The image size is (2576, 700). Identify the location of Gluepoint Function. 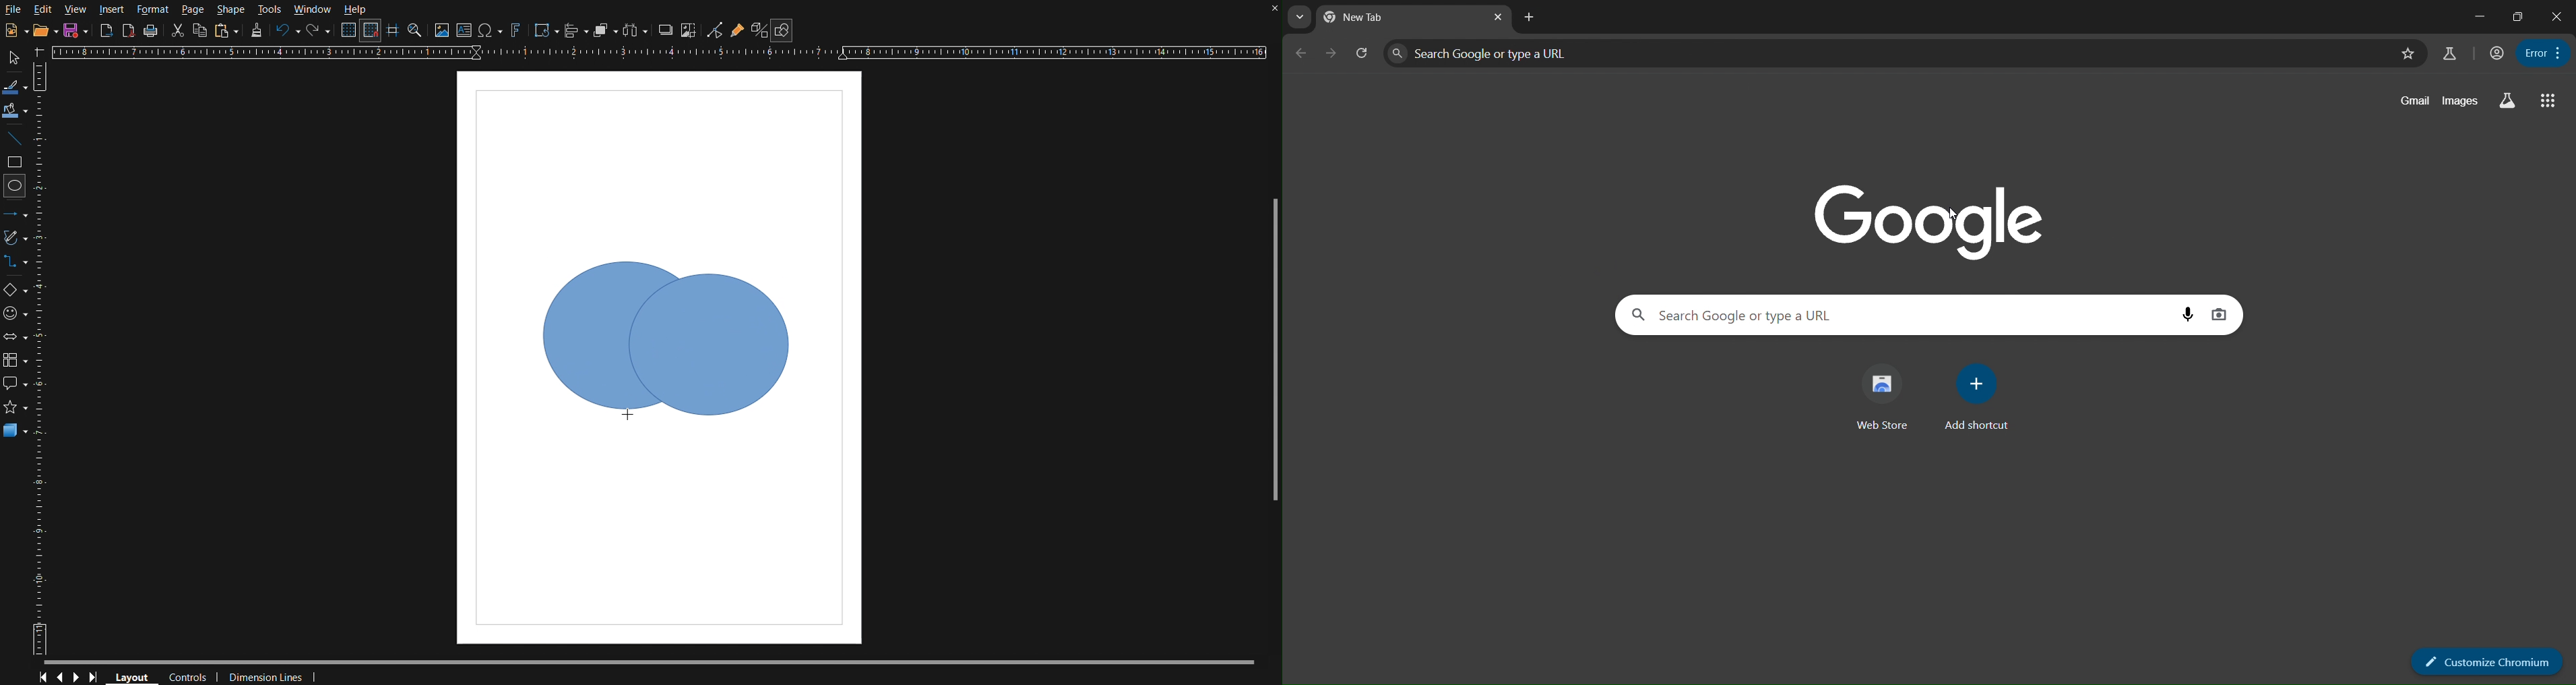
(737, 31).